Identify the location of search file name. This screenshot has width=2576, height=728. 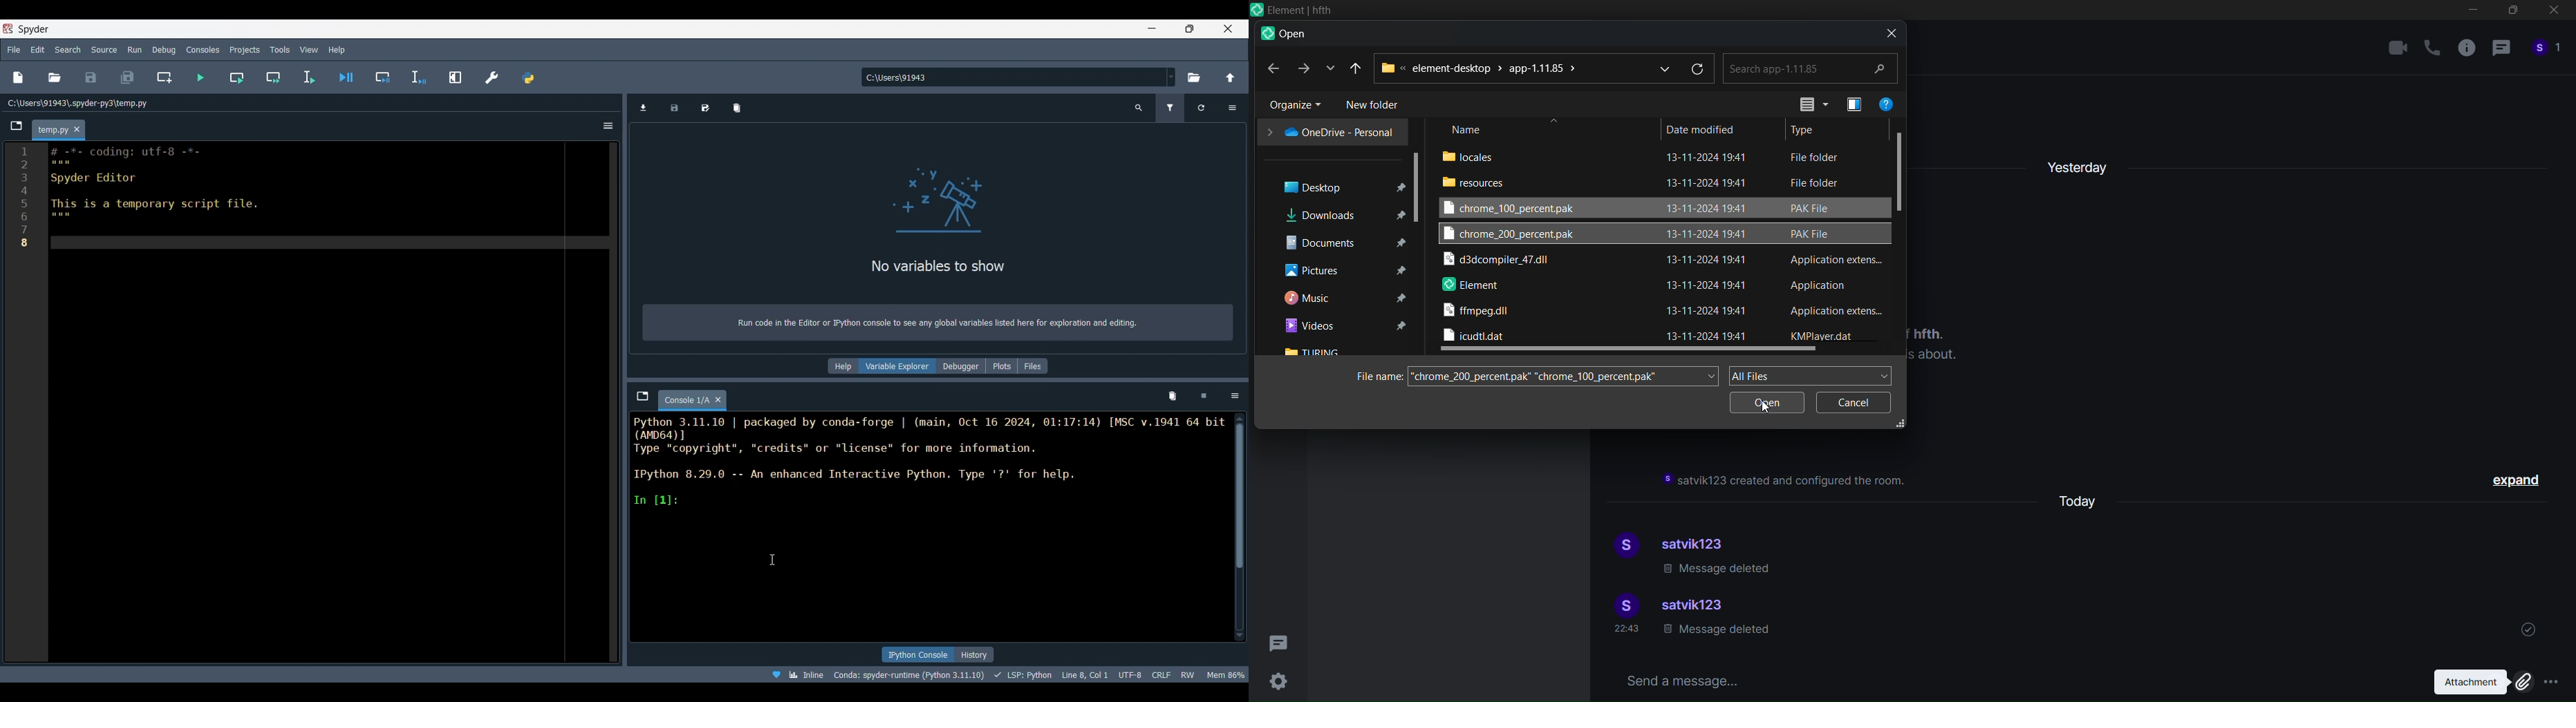
(1567, 374).